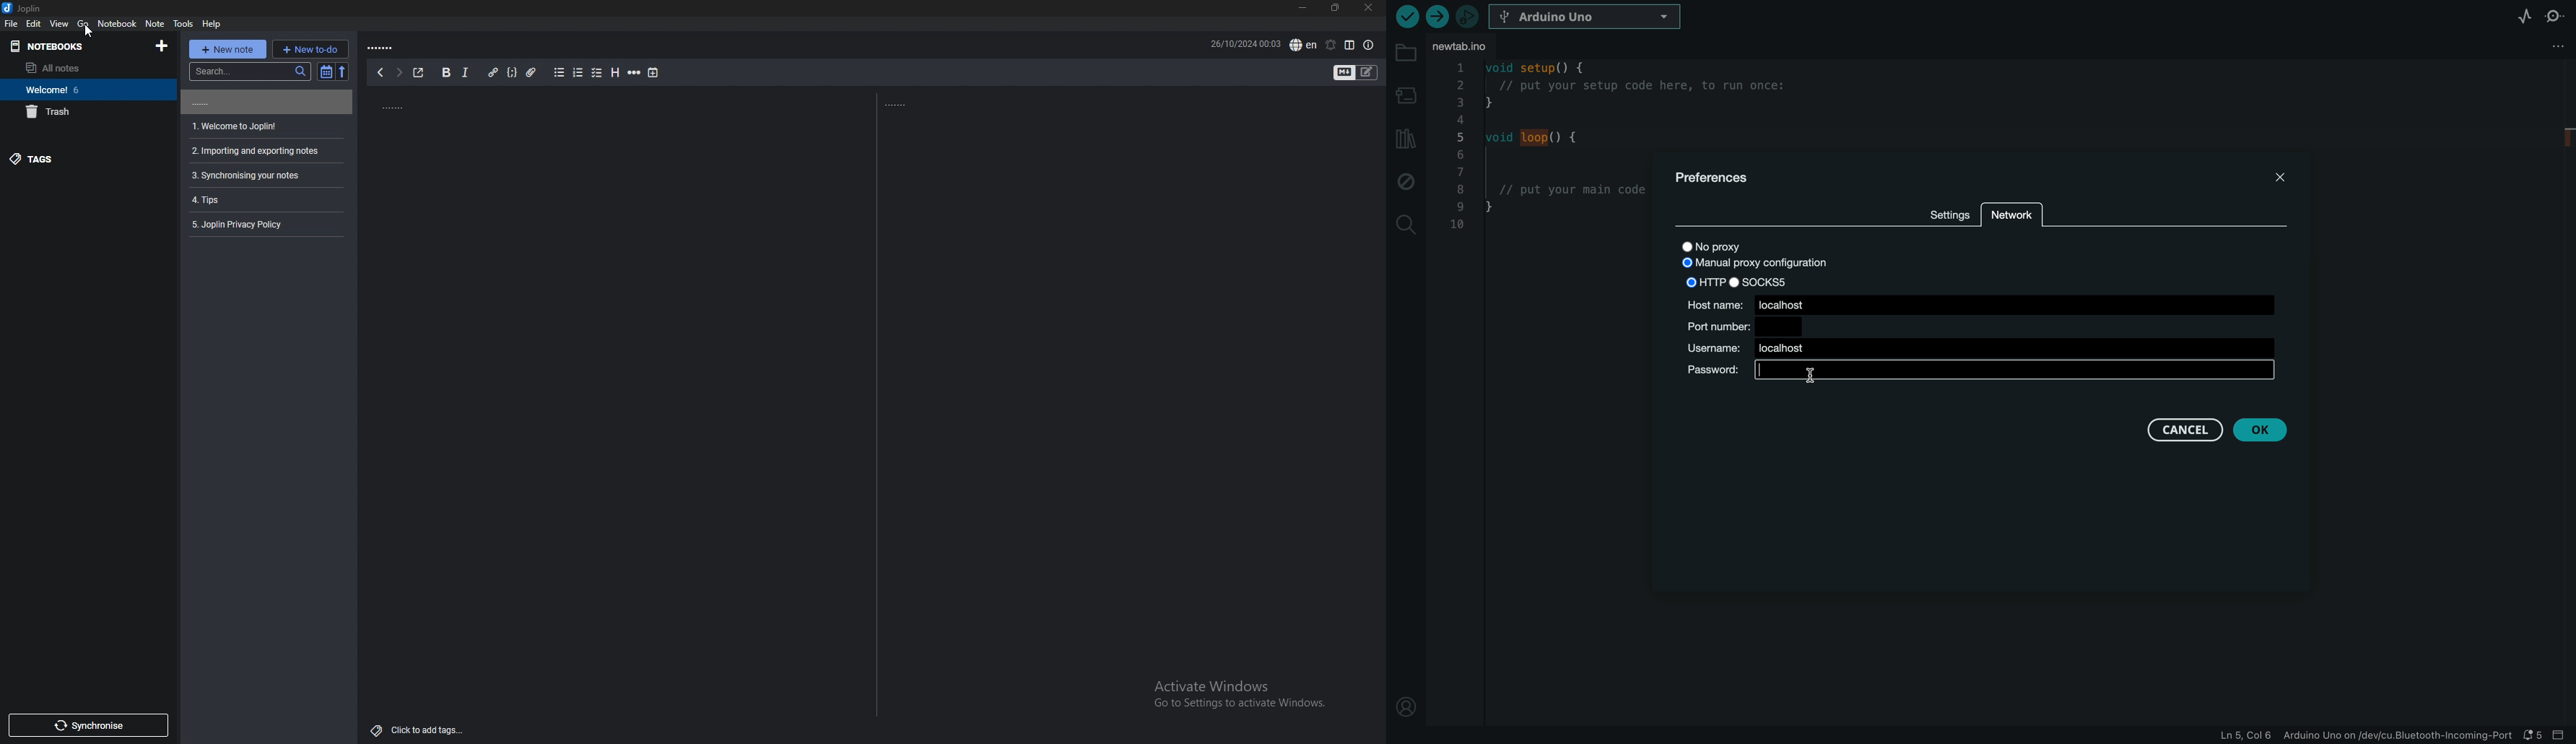 This screenshot has width=2576, height=756. Describe the element at coordinates (1761, 281) in the screenshot. I see `SOCKS5` at that location.